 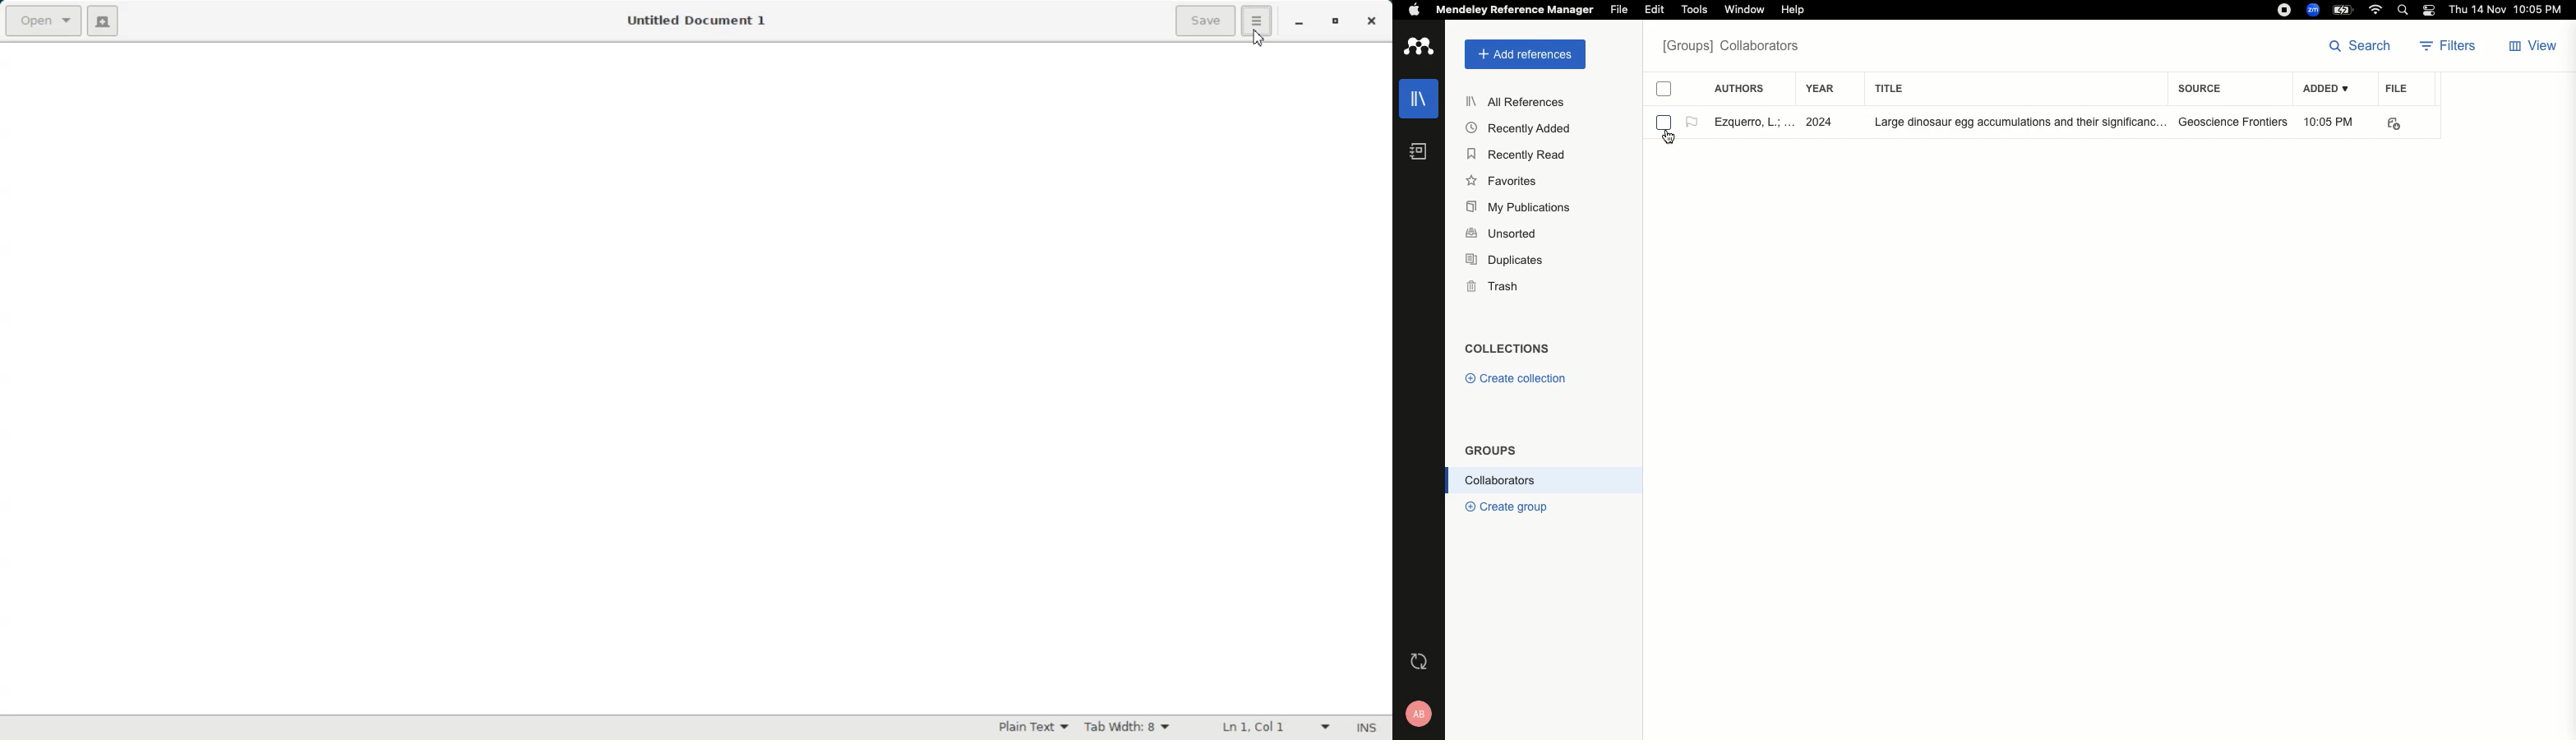 I want to click on Filters, so click(x=2453, y=47).